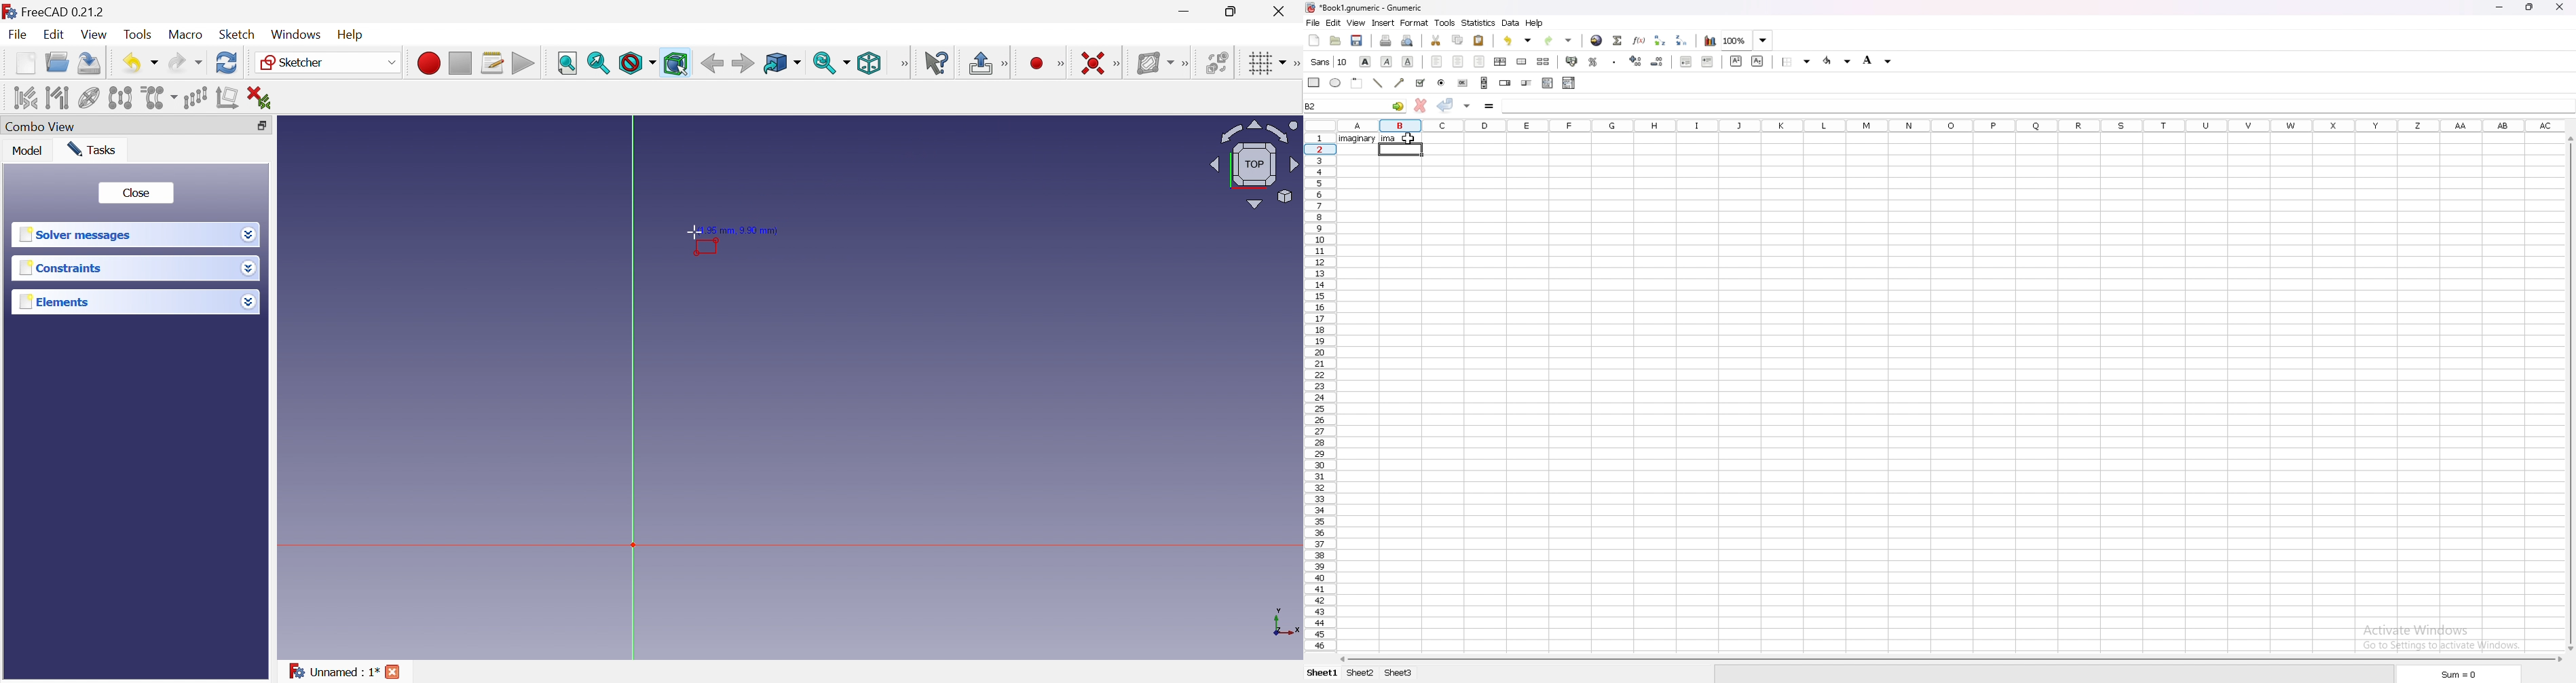 The height and width of the screenshot is (700, 2576). Describe the element at coordinates (1092, 62) in the screenshot. I see `Constrain coincident` at that location.